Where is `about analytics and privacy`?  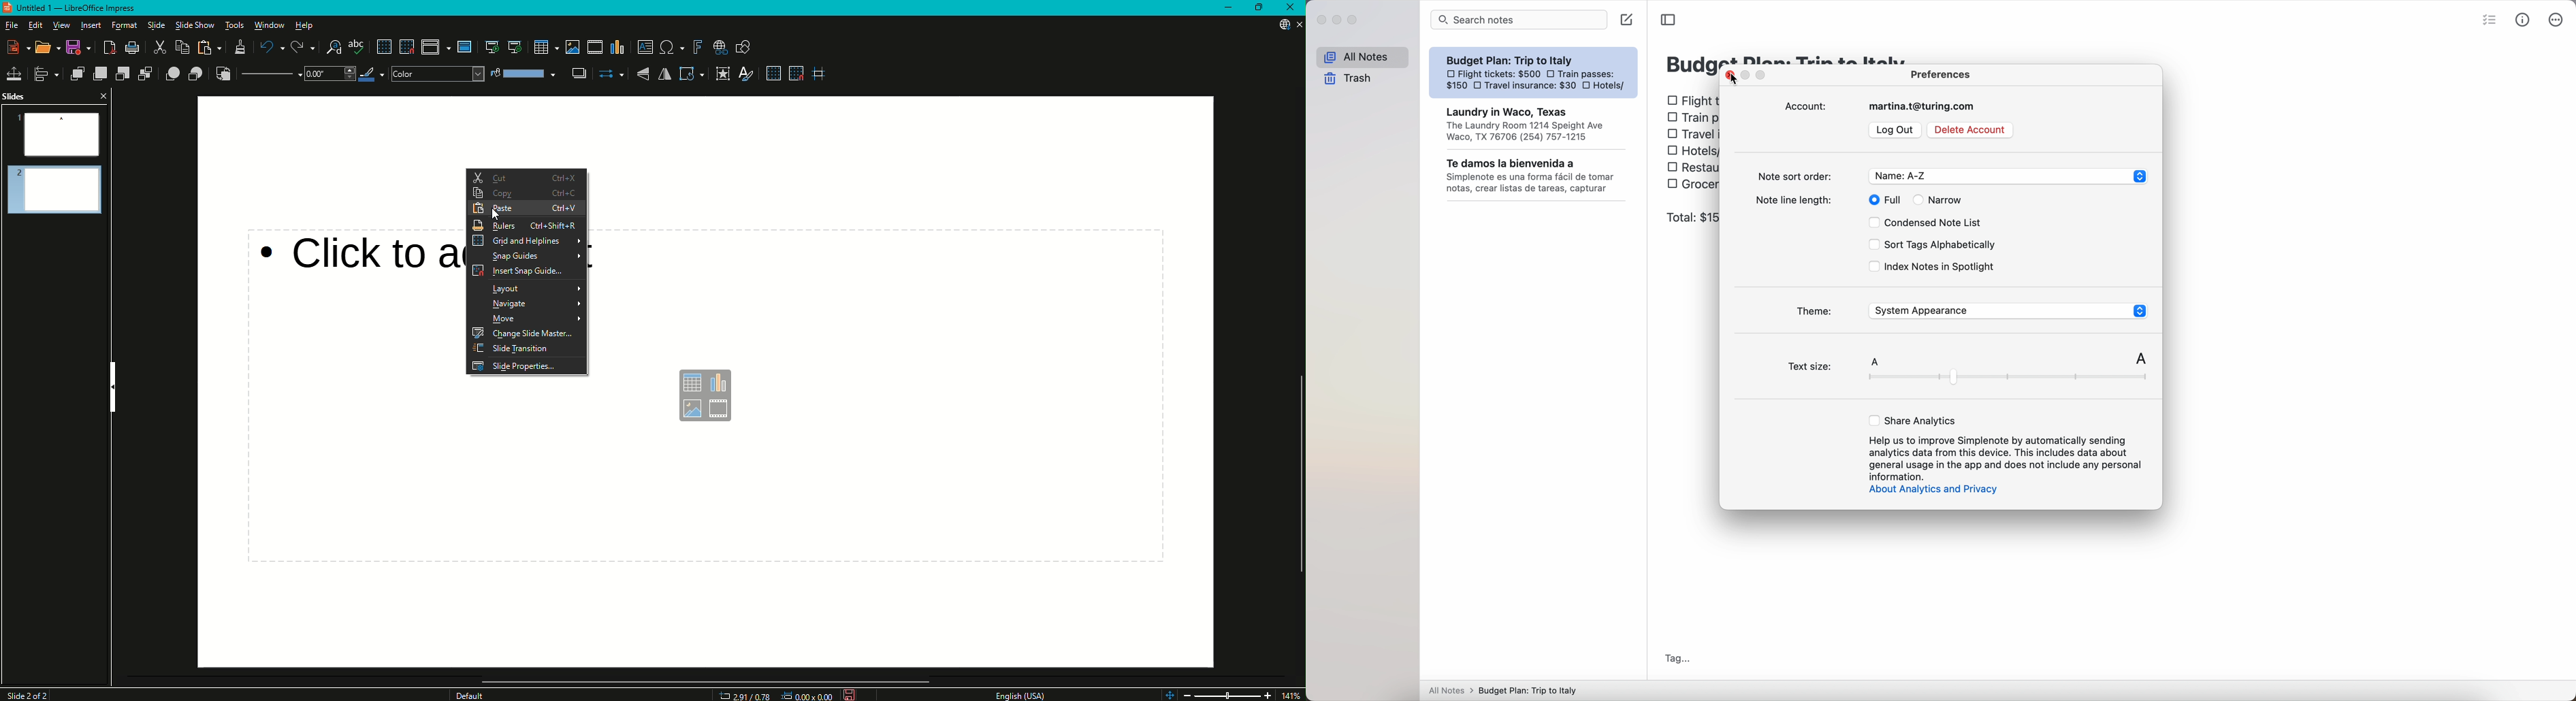 about analytics and privacy is located at coordinates (1939, 490).